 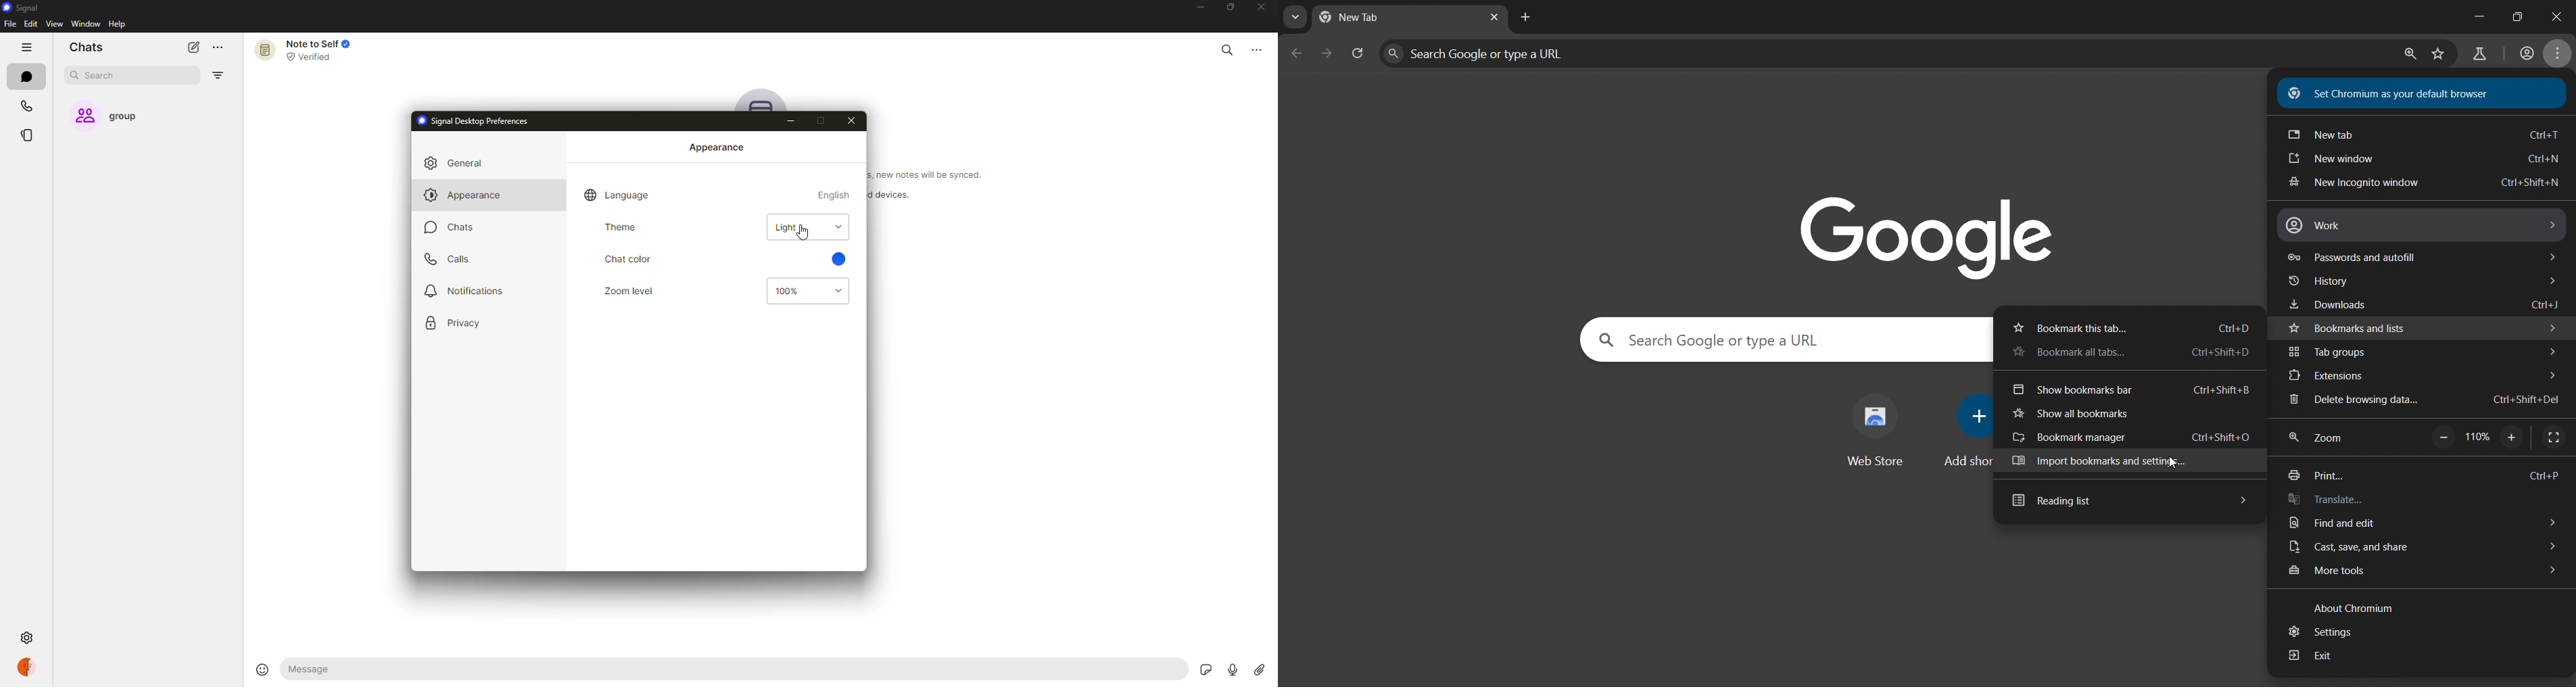 What do you see at coordinates (836, 257) in the screenshot?
I see `blue` at bounding box center [836, 257].